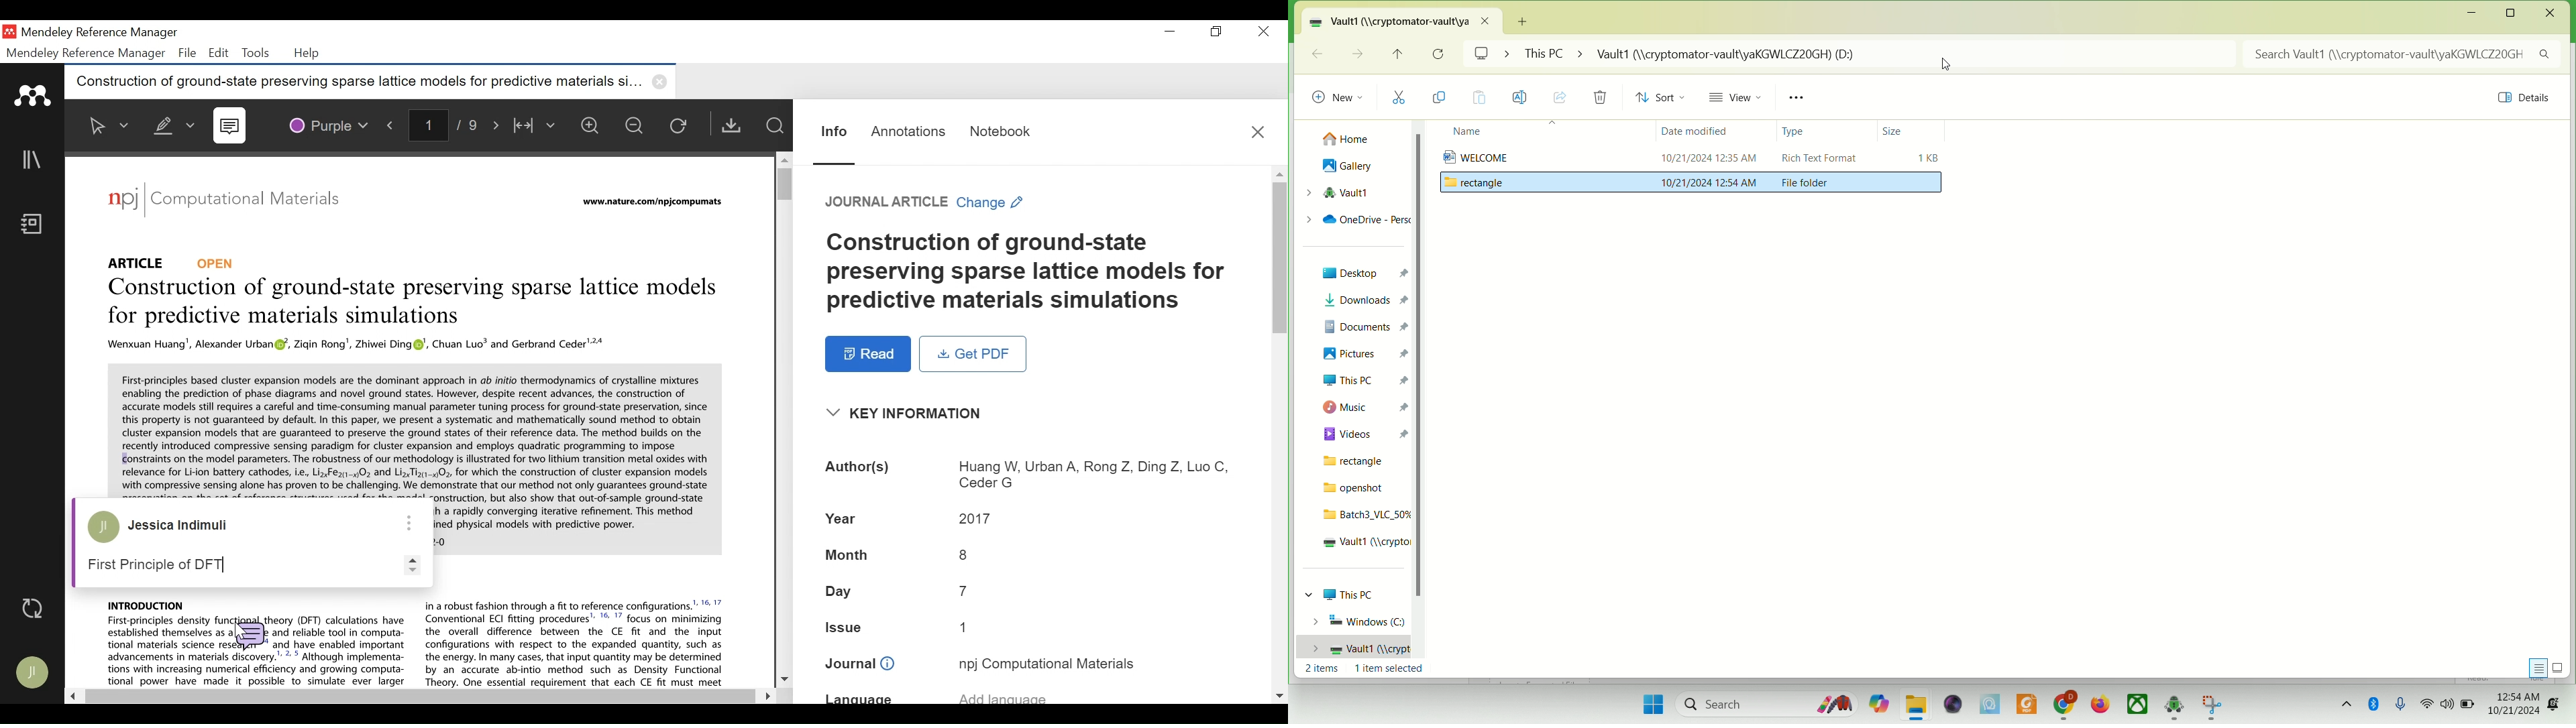 This screenshot has width=2576, height=728. What do you see at coordinates (409, 303) in the screenshot?
I see `Title: Construction of ground-state preserving sparse lattice models for predictive materials simulations` at bounding box center [409, 303].